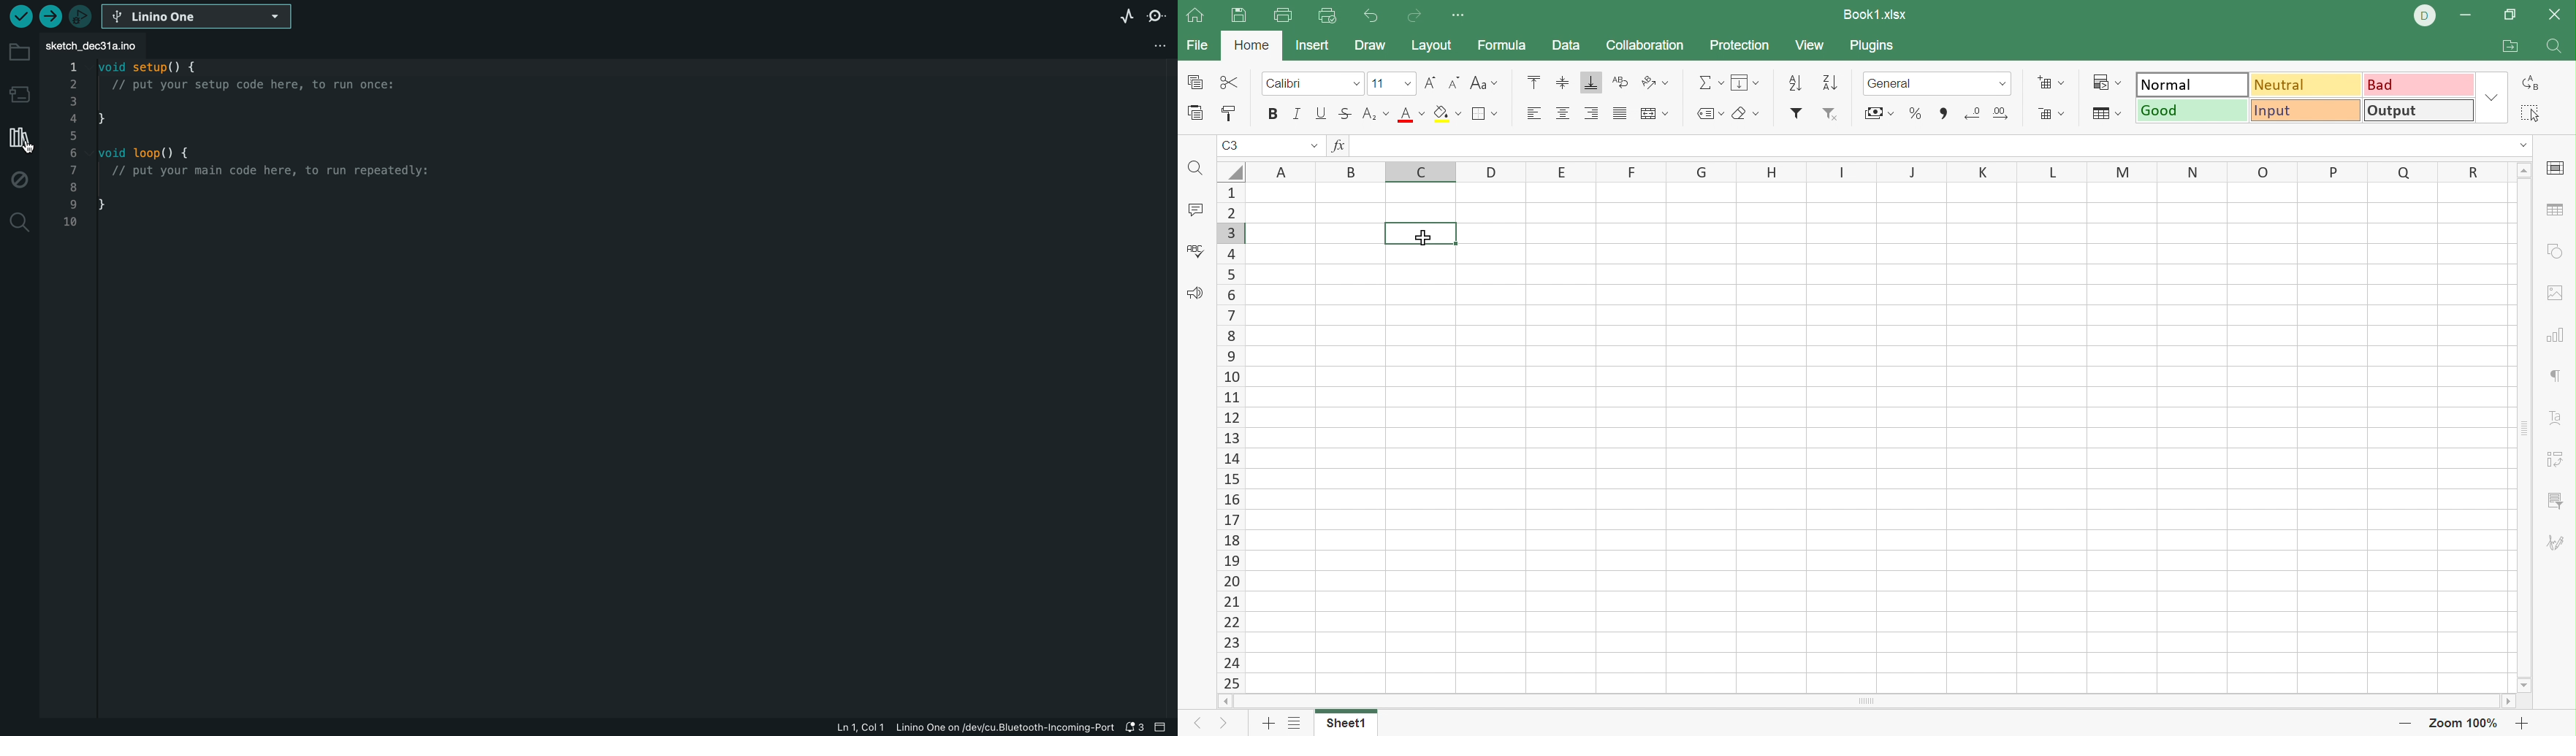  I want to click on Close, so click(2553, 14).